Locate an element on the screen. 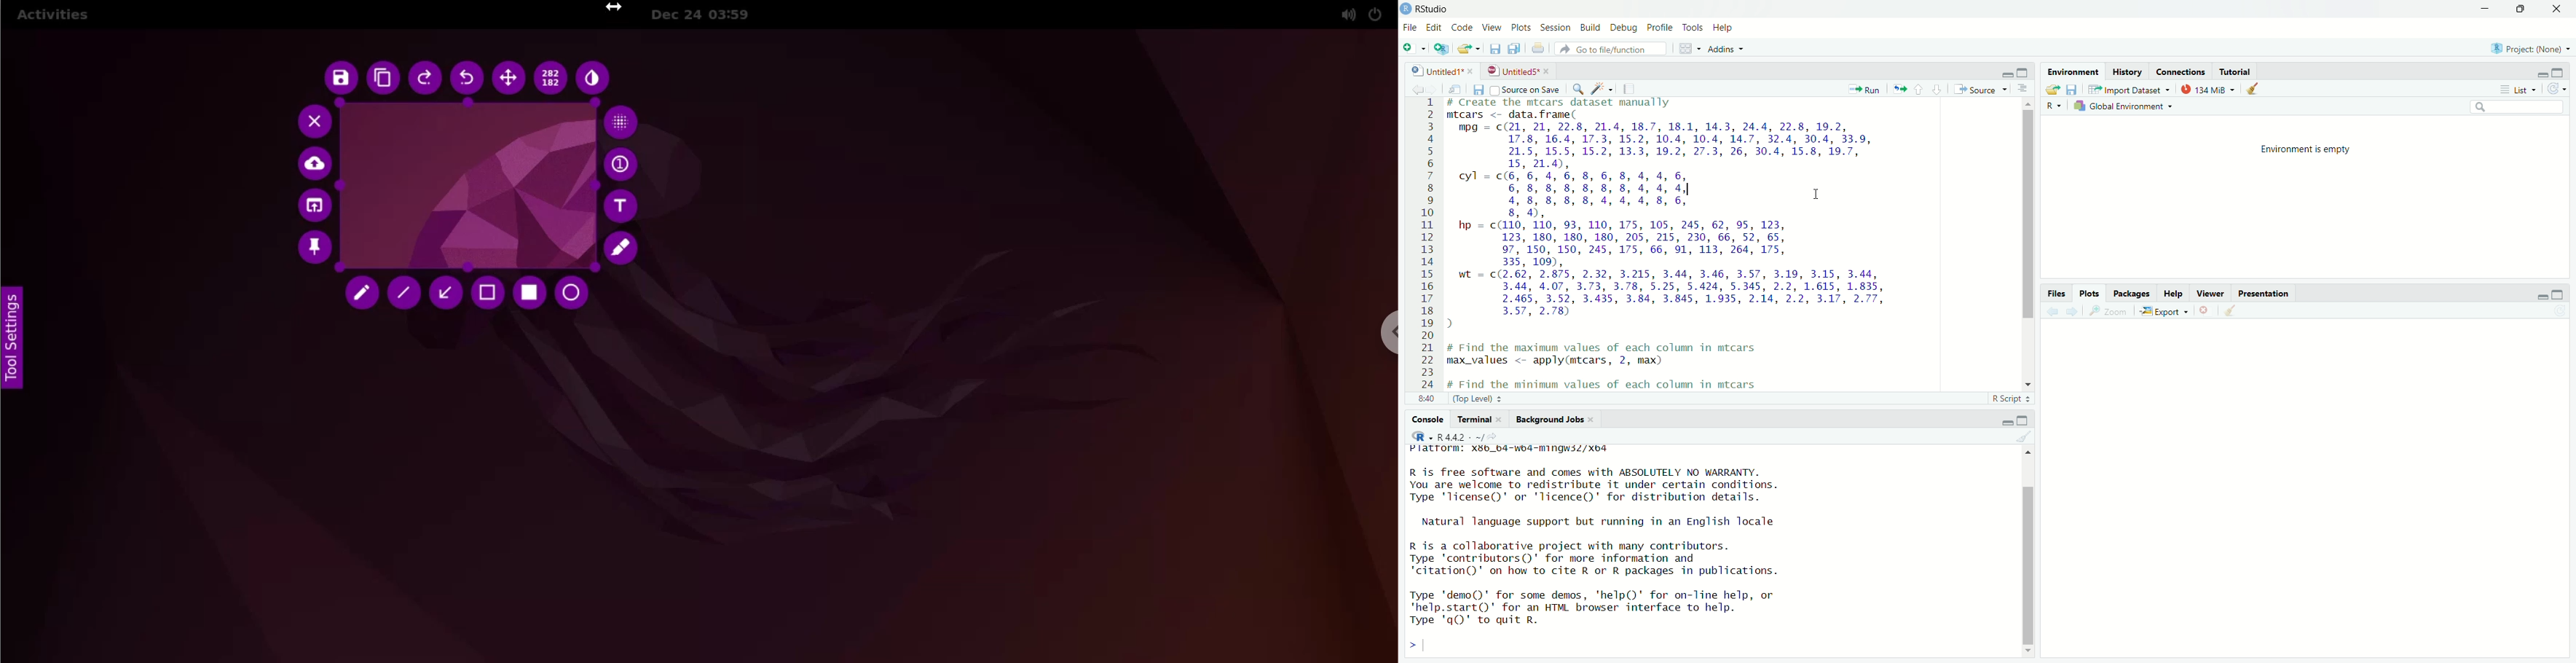  | Source on Save is located at coordinates (1525, 90).